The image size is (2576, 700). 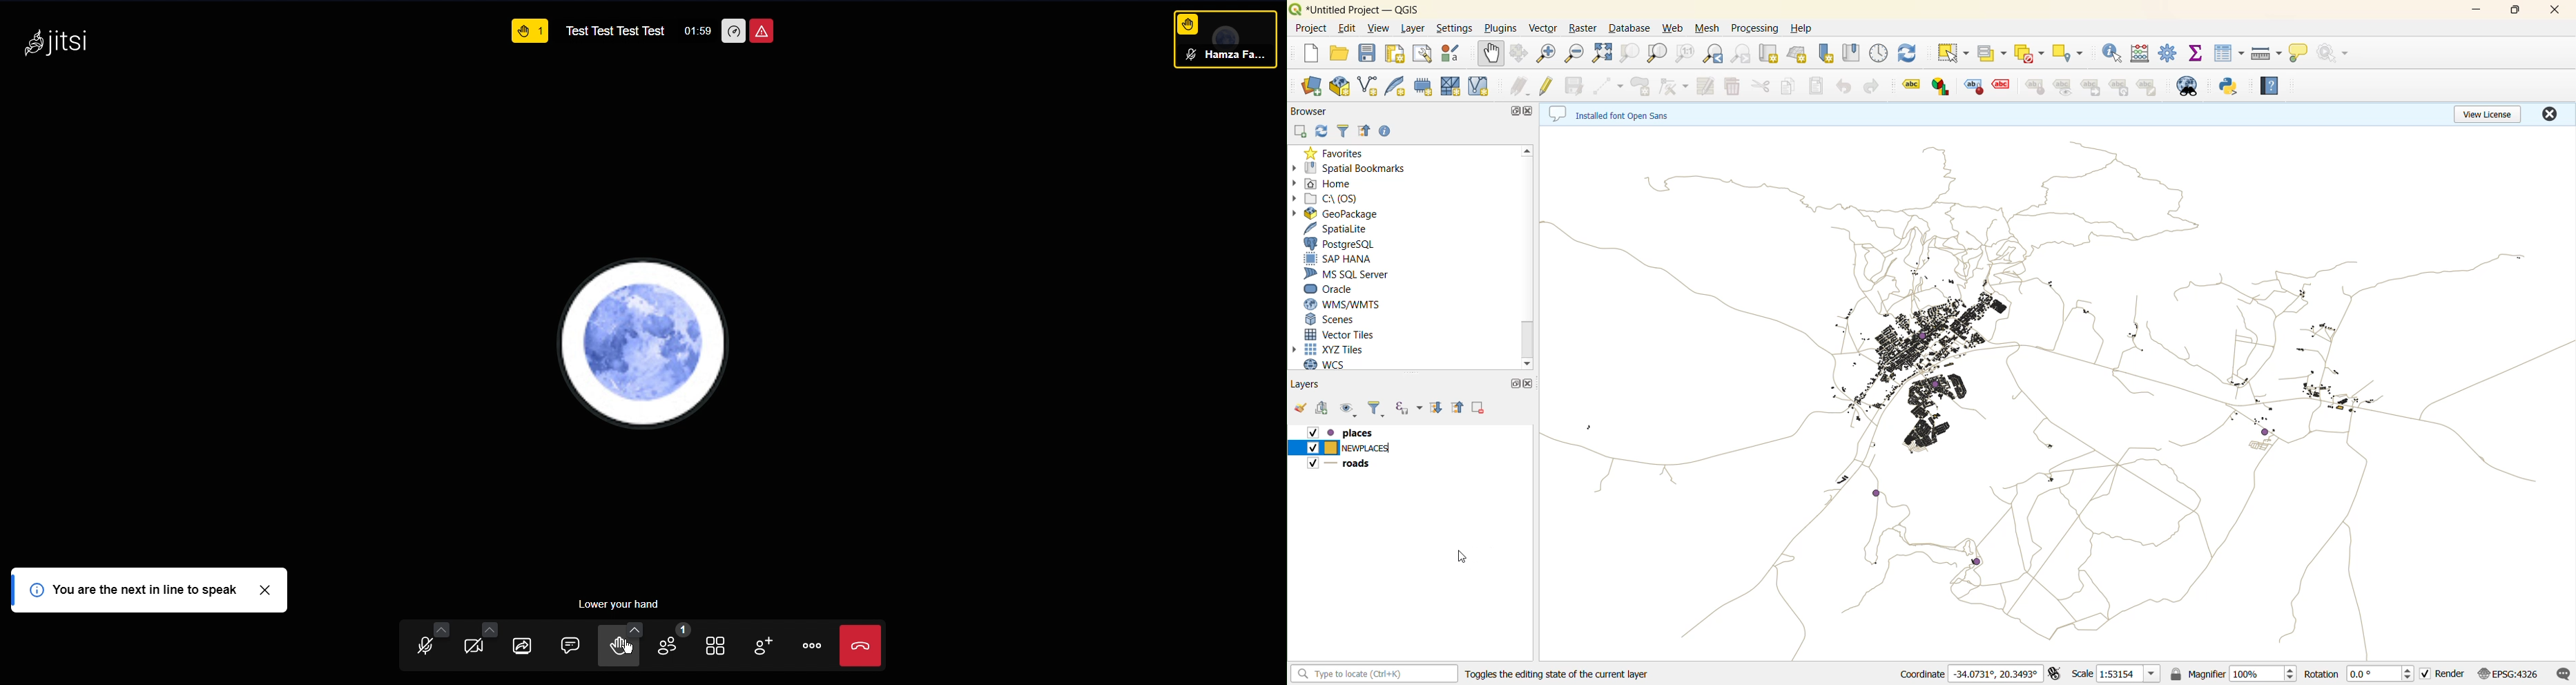 I want to click on control panel, so click(x=1879, y=54).